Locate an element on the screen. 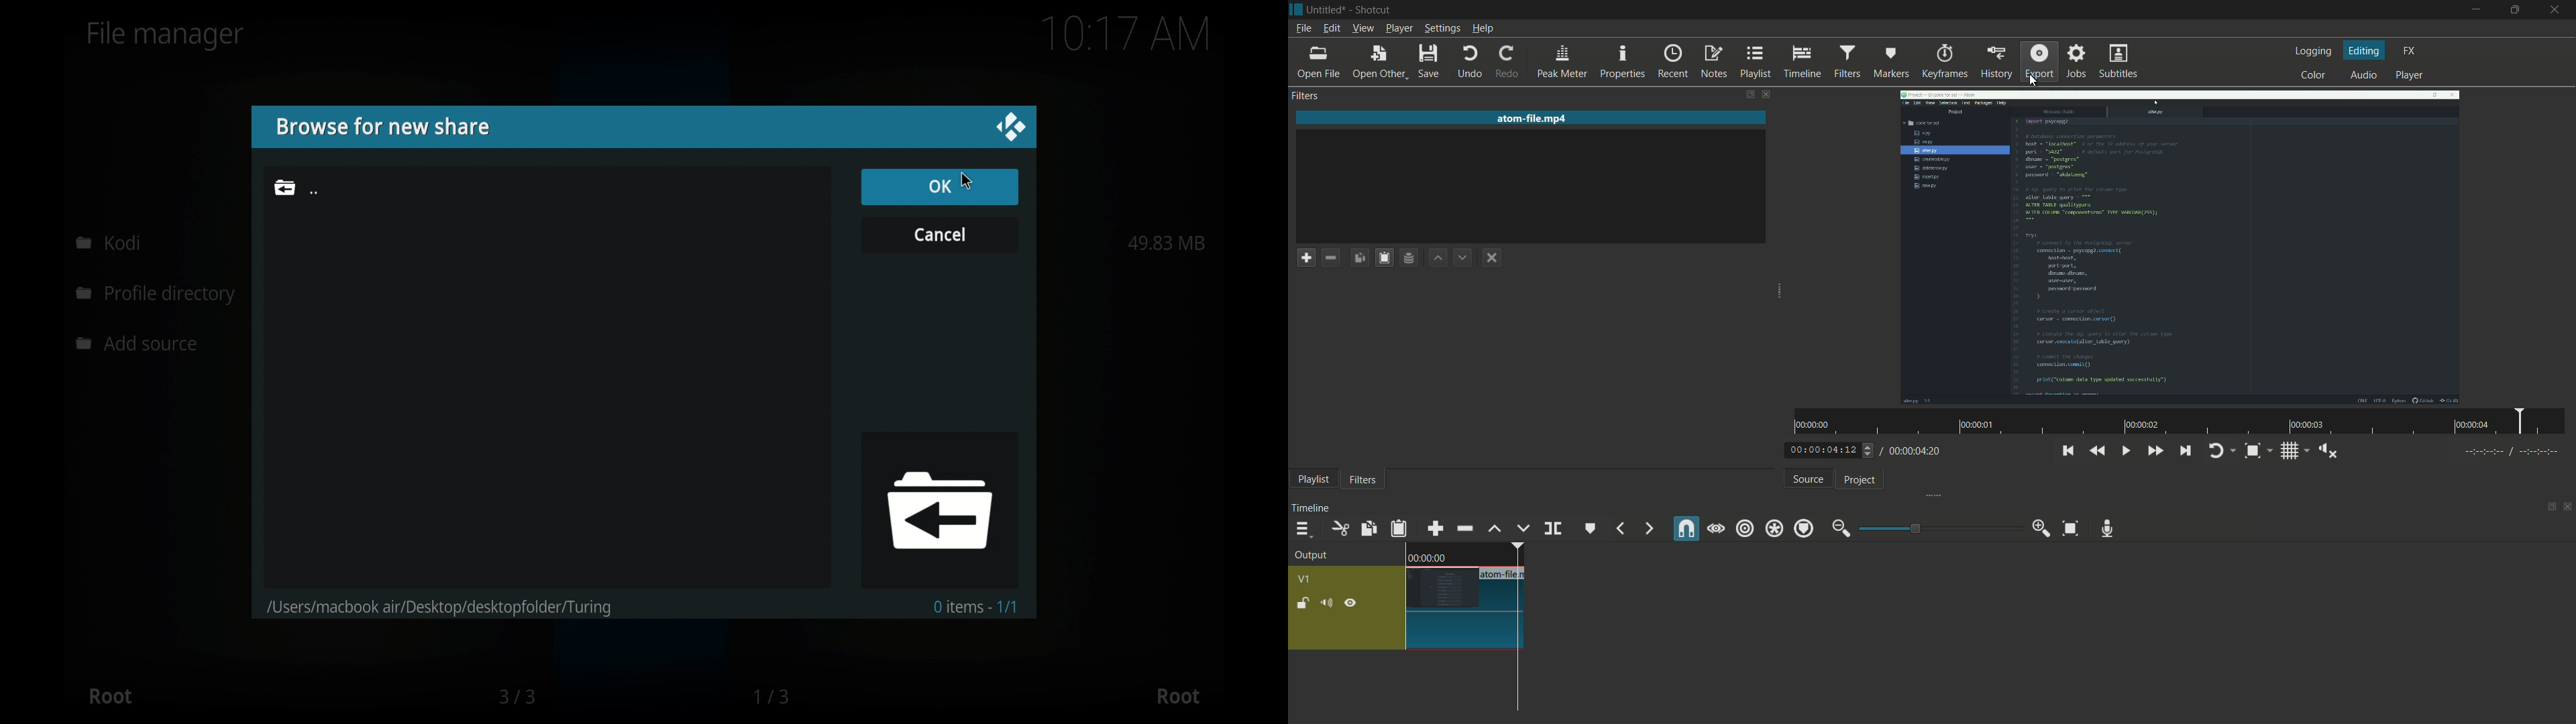 This screenshot has width=2576, height=728. kodi is located at coordinates (109, 242).